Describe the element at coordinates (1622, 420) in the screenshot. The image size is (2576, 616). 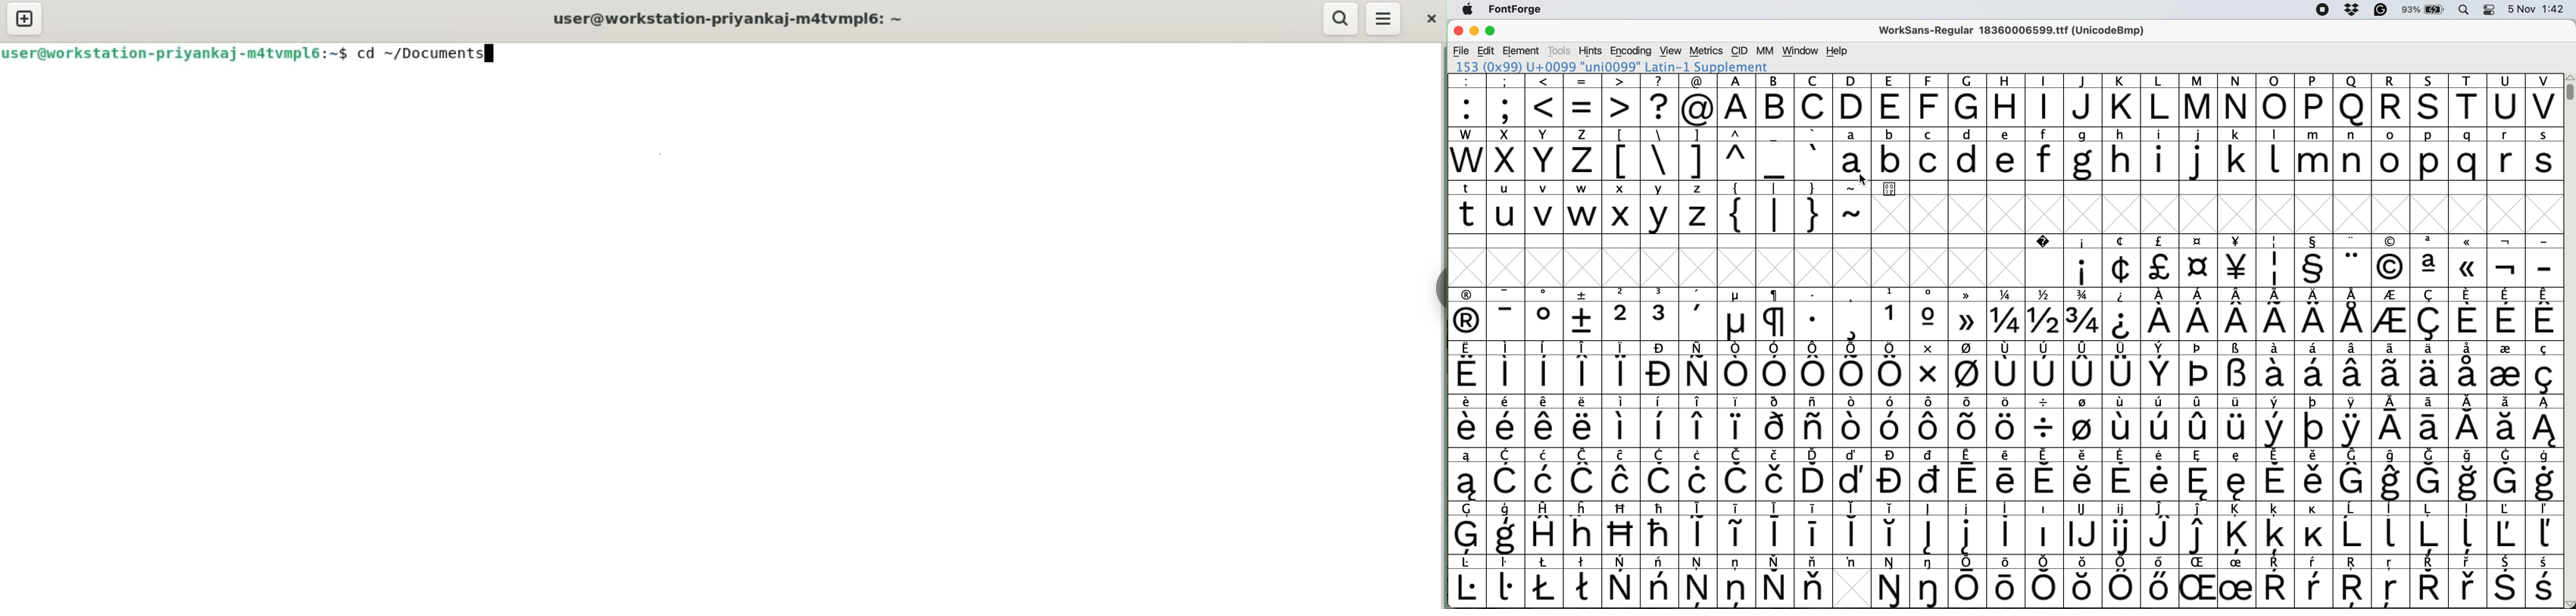
I see `symbol` at that location.